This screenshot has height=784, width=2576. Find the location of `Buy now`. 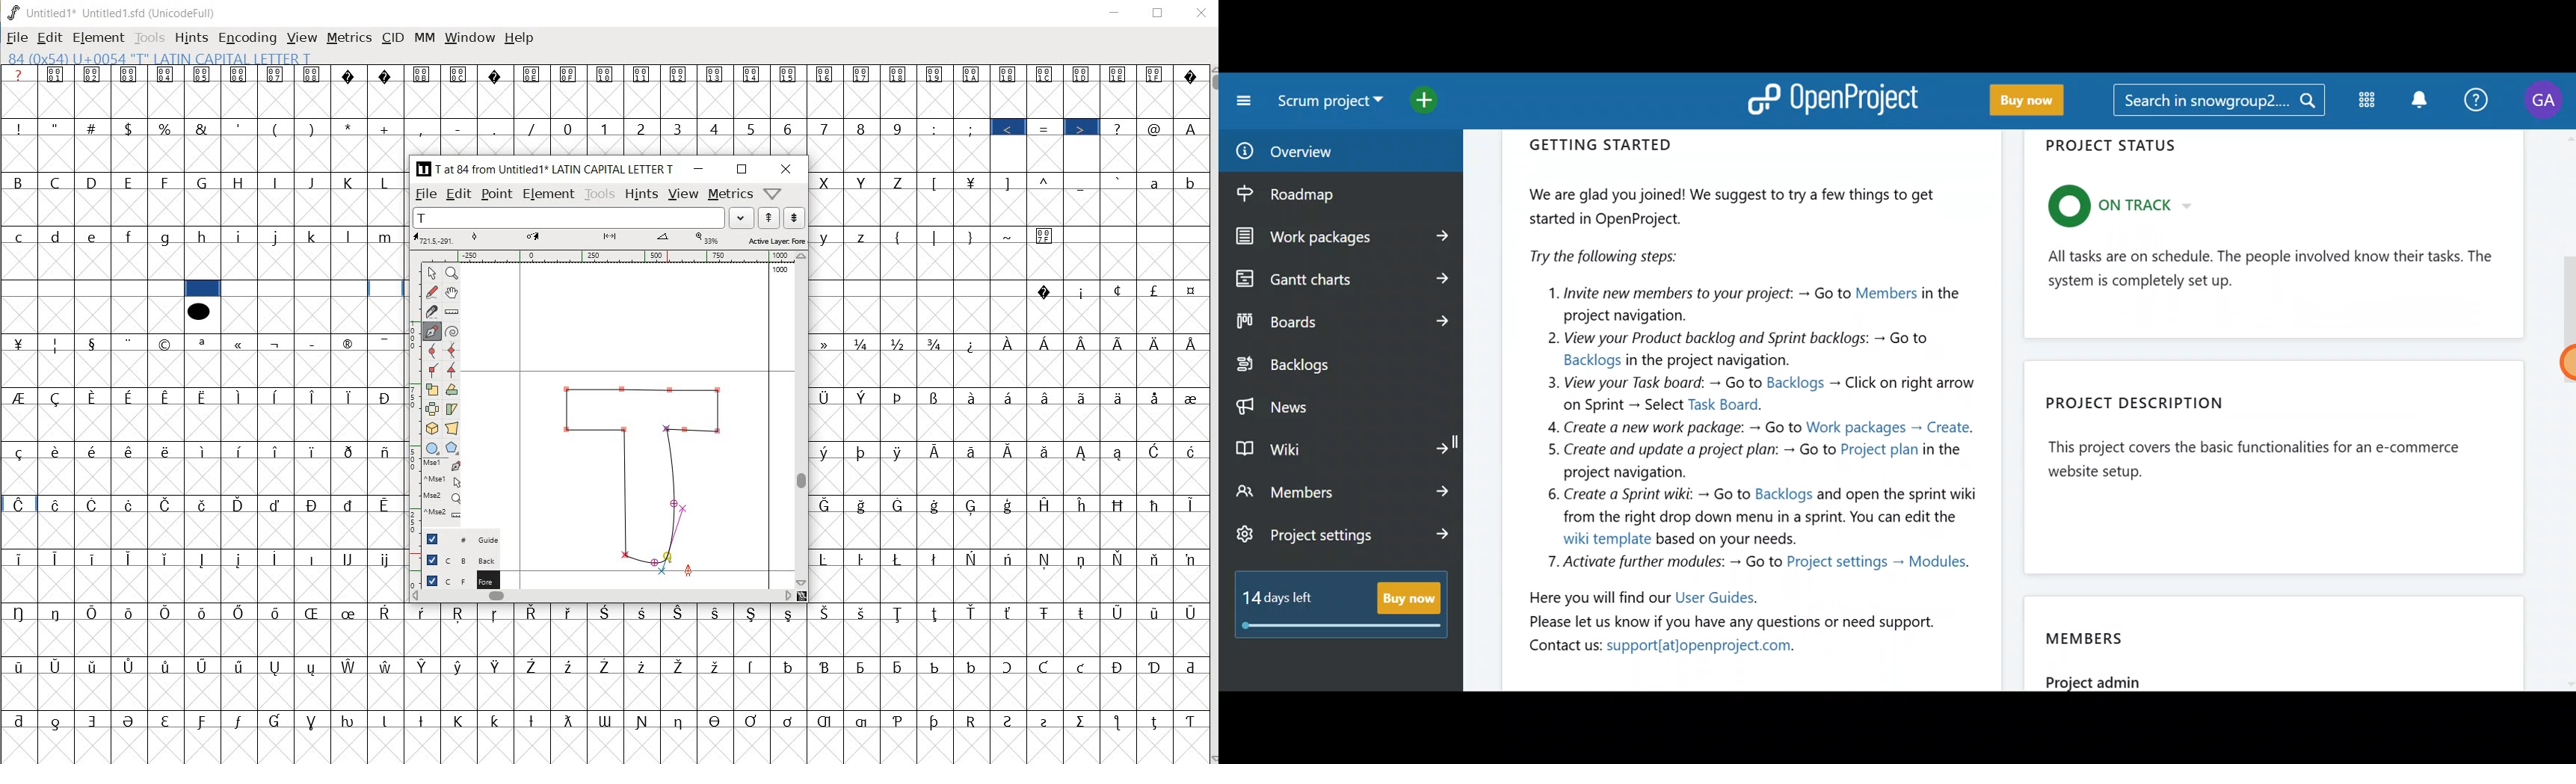

Buy now is located at coordinates (1347, 613).